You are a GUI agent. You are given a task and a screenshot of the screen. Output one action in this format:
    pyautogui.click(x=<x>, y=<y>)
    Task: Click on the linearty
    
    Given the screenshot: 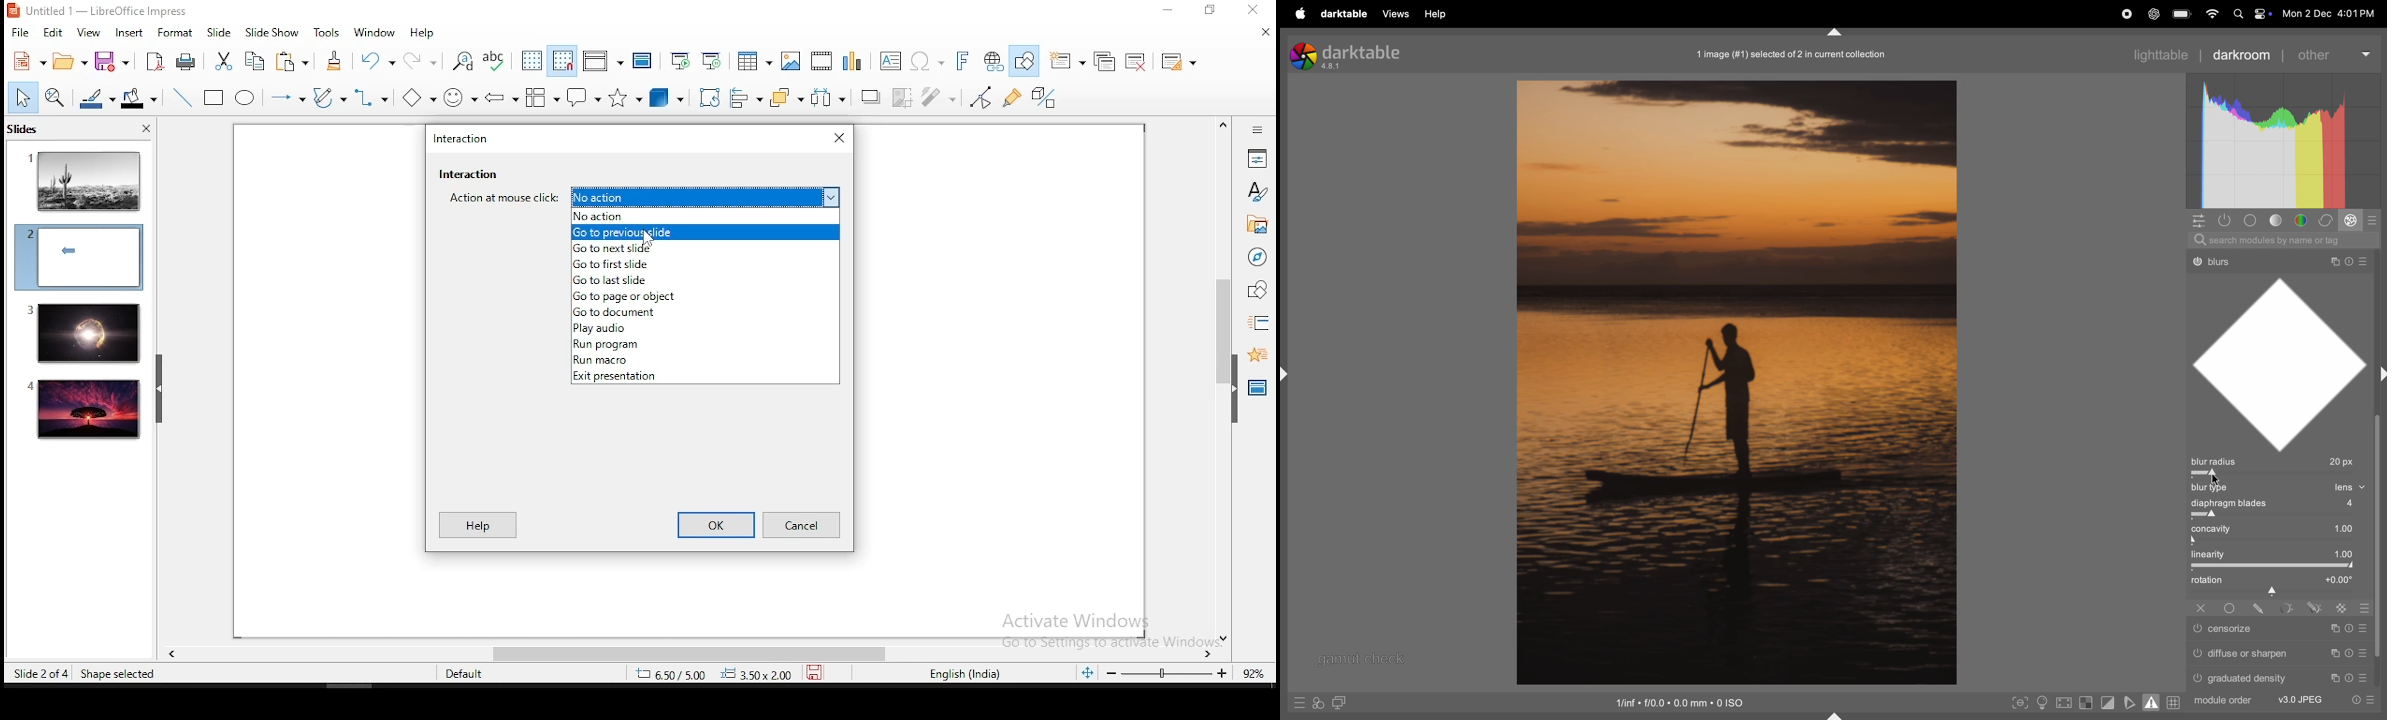 What is the action you would take?
    pyautogui.click(x=2279, y=555)
    